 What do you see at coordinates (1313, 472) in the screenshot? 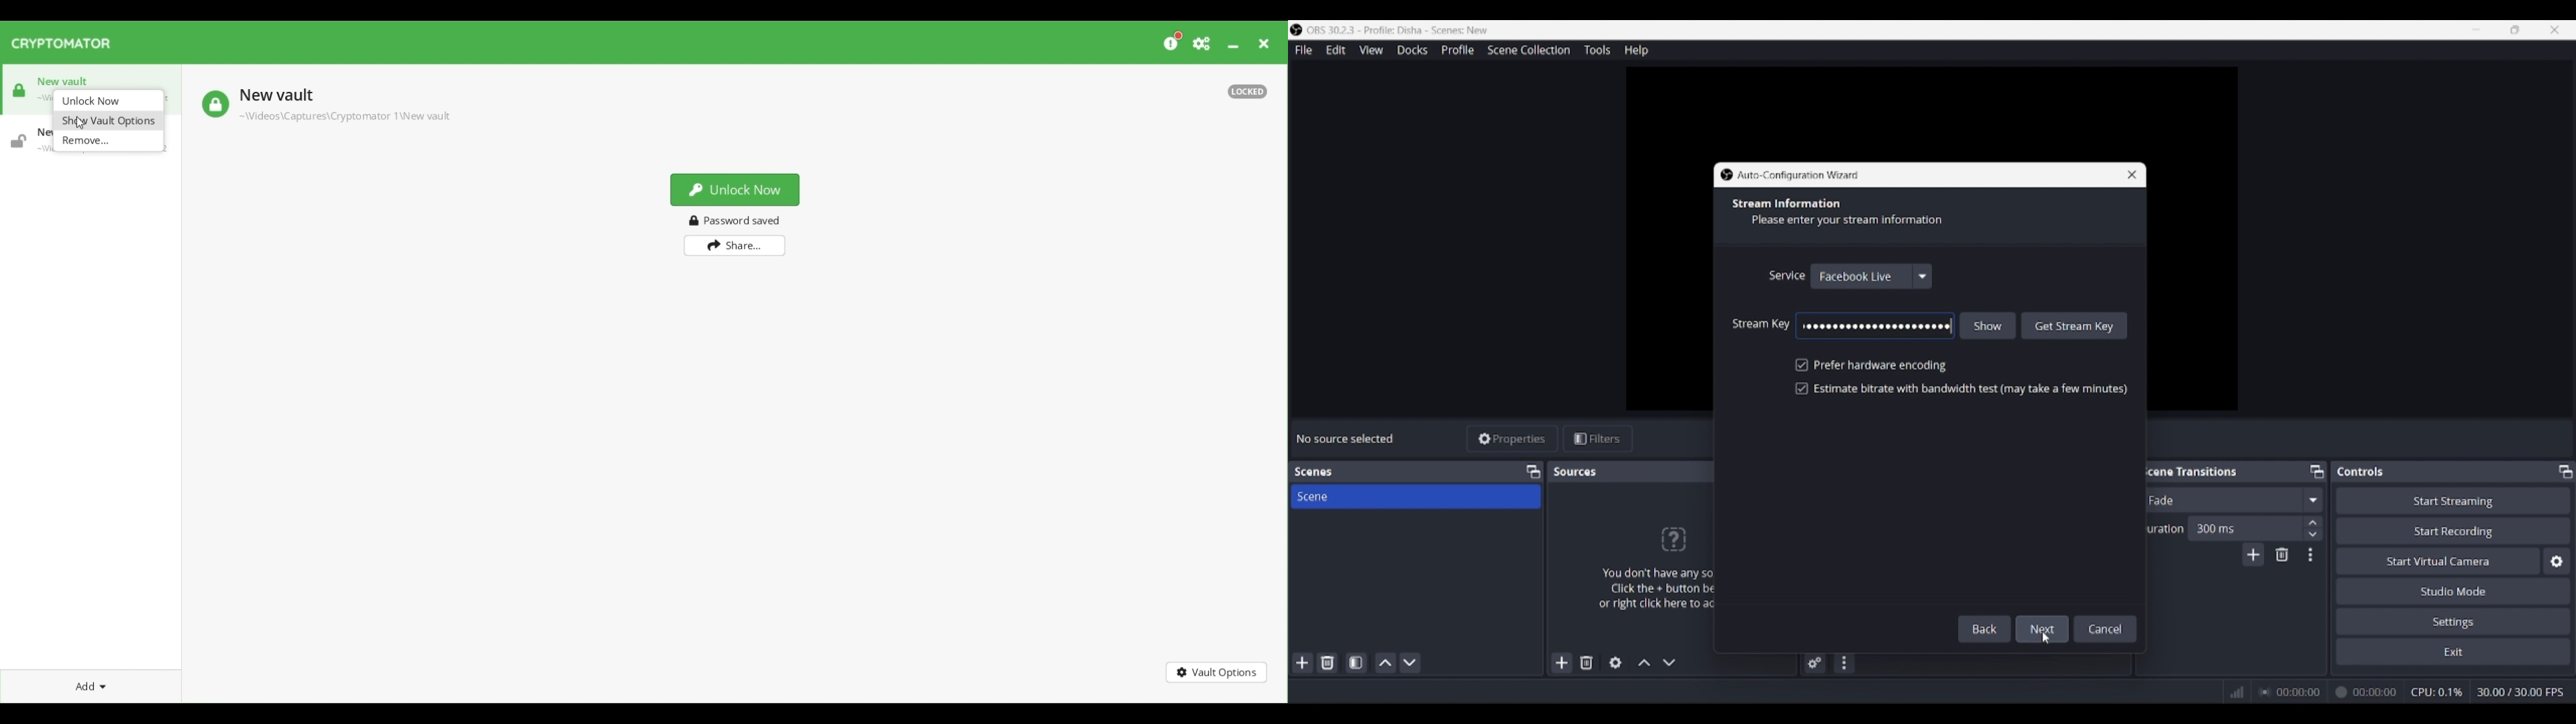
I see `Panel title` at bounding box center [1313, 472].